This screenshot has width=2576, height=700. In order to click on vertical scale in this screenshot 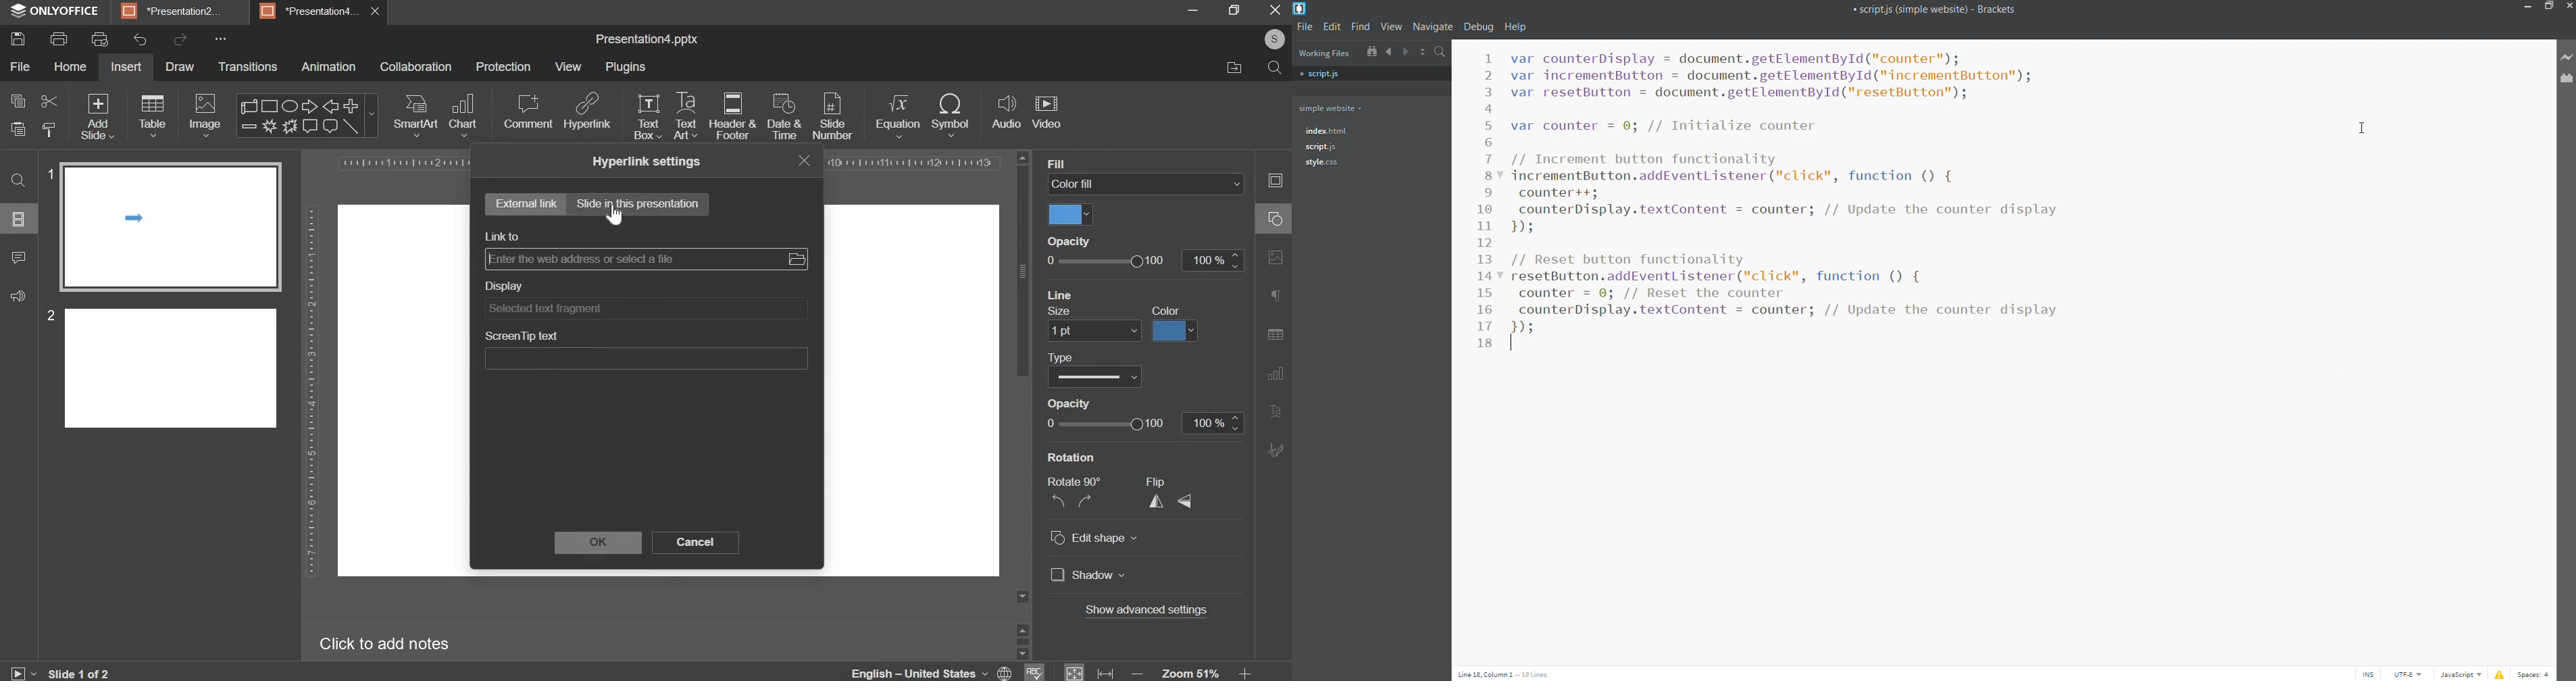, I will do `click(307, 393)`.